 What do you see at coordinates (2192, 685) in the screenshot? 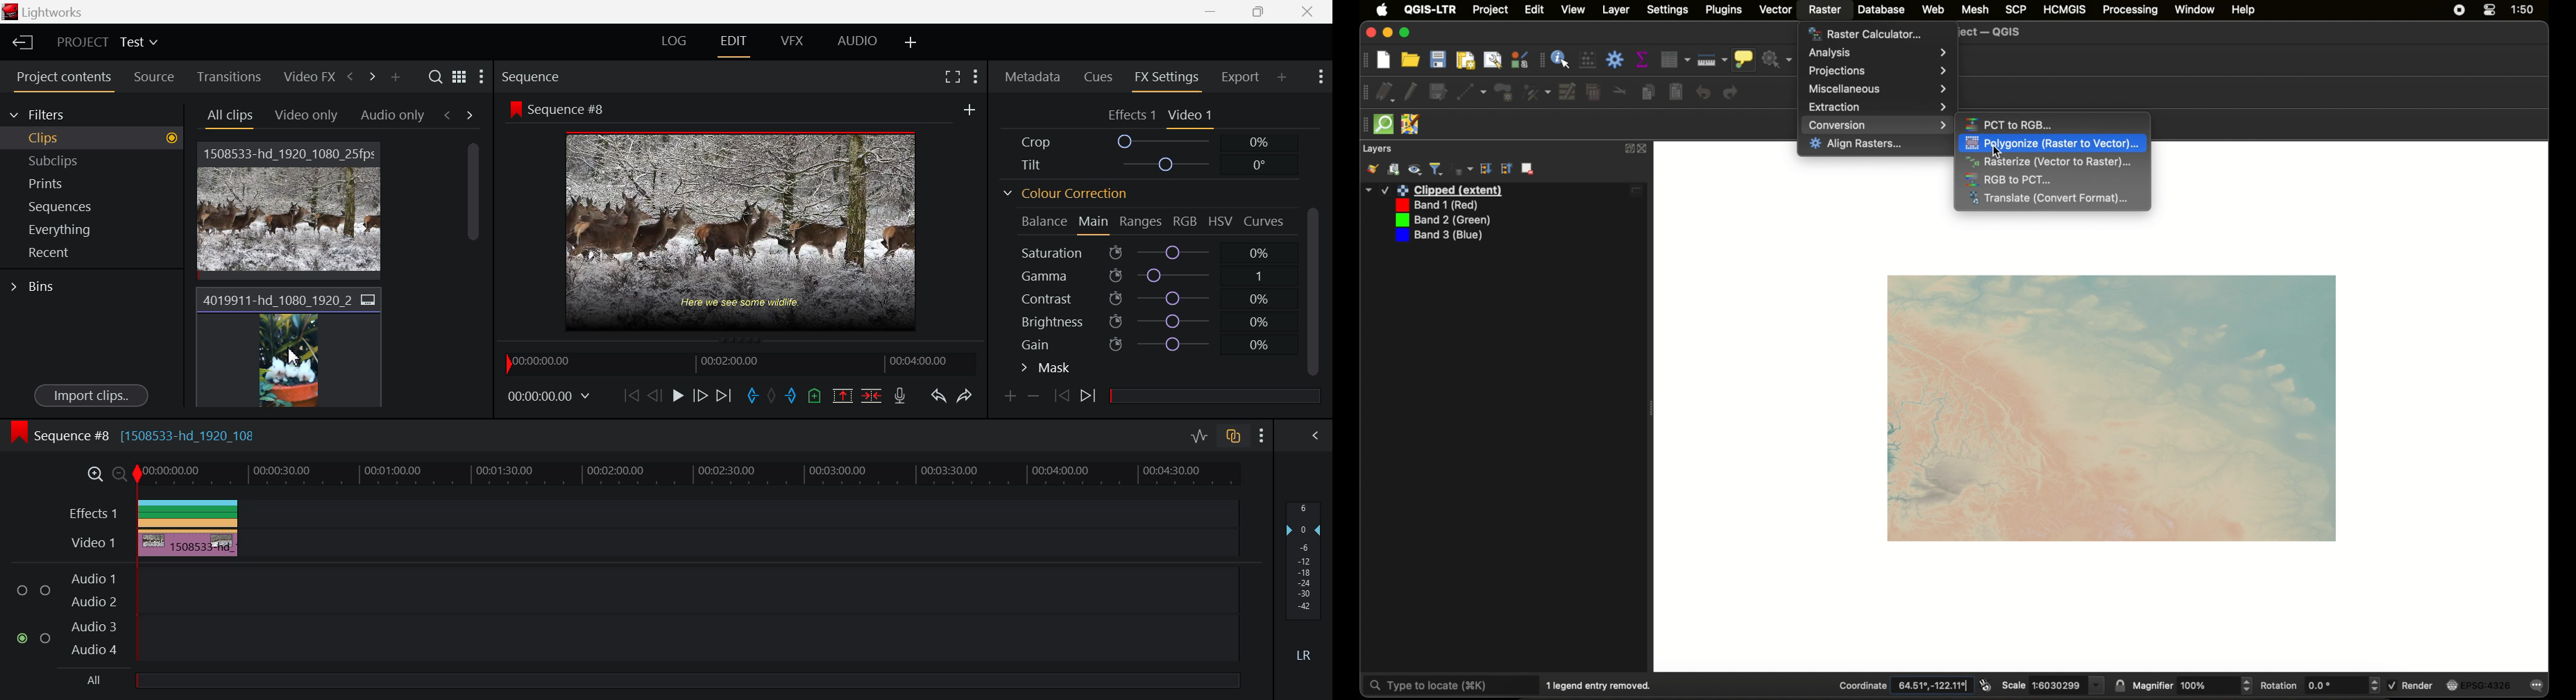
I see `magnifier` at bounding box center [2192, 685].